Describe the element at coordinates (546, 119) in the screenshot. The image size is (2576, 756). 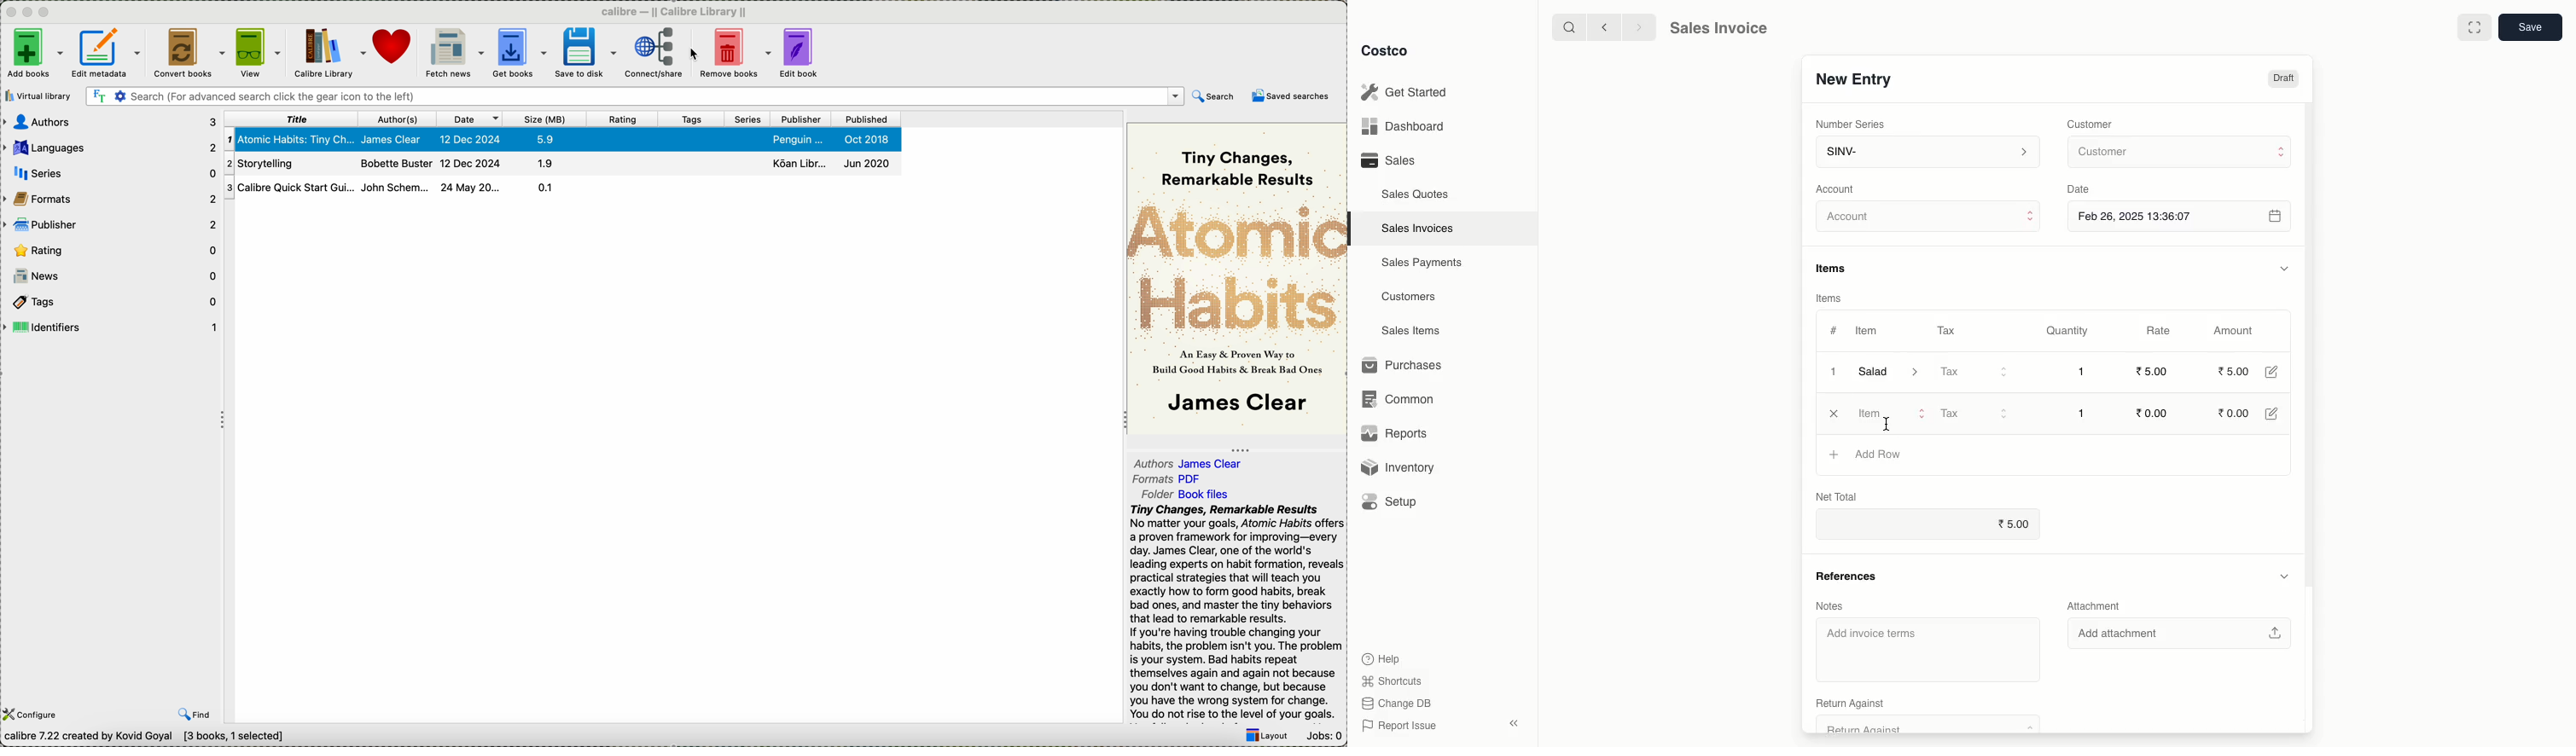
I see `size` at that location.